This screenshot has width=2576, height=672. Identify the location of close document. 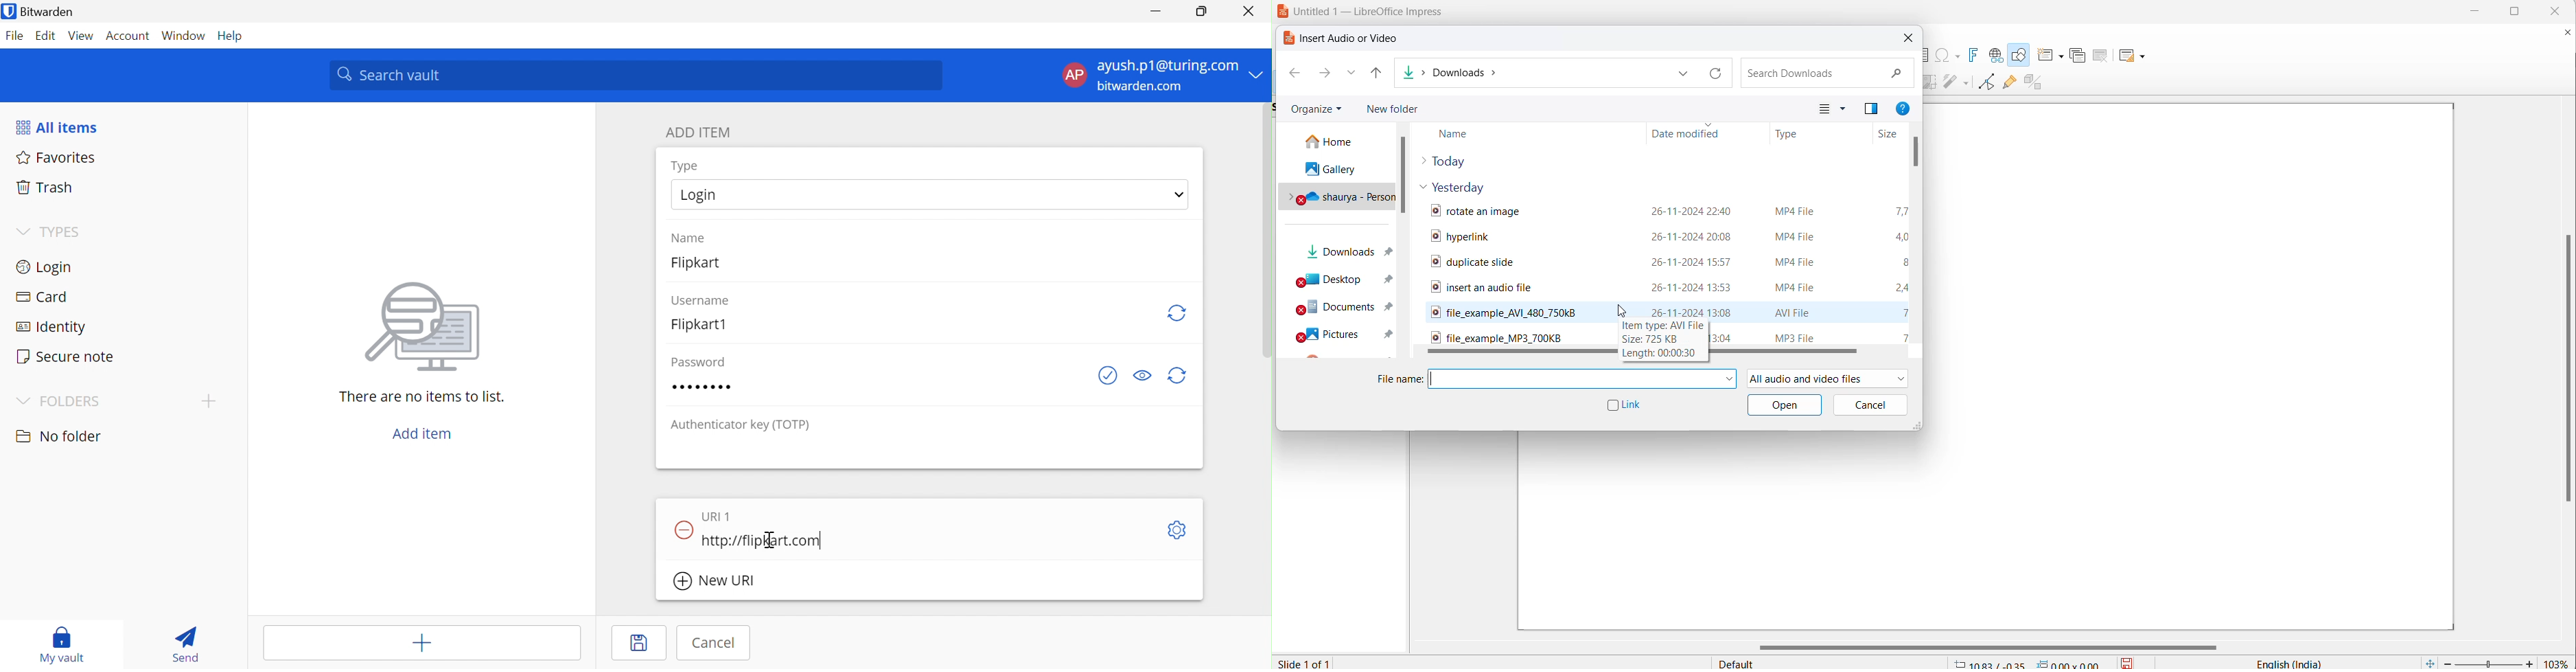
(2565, 35).